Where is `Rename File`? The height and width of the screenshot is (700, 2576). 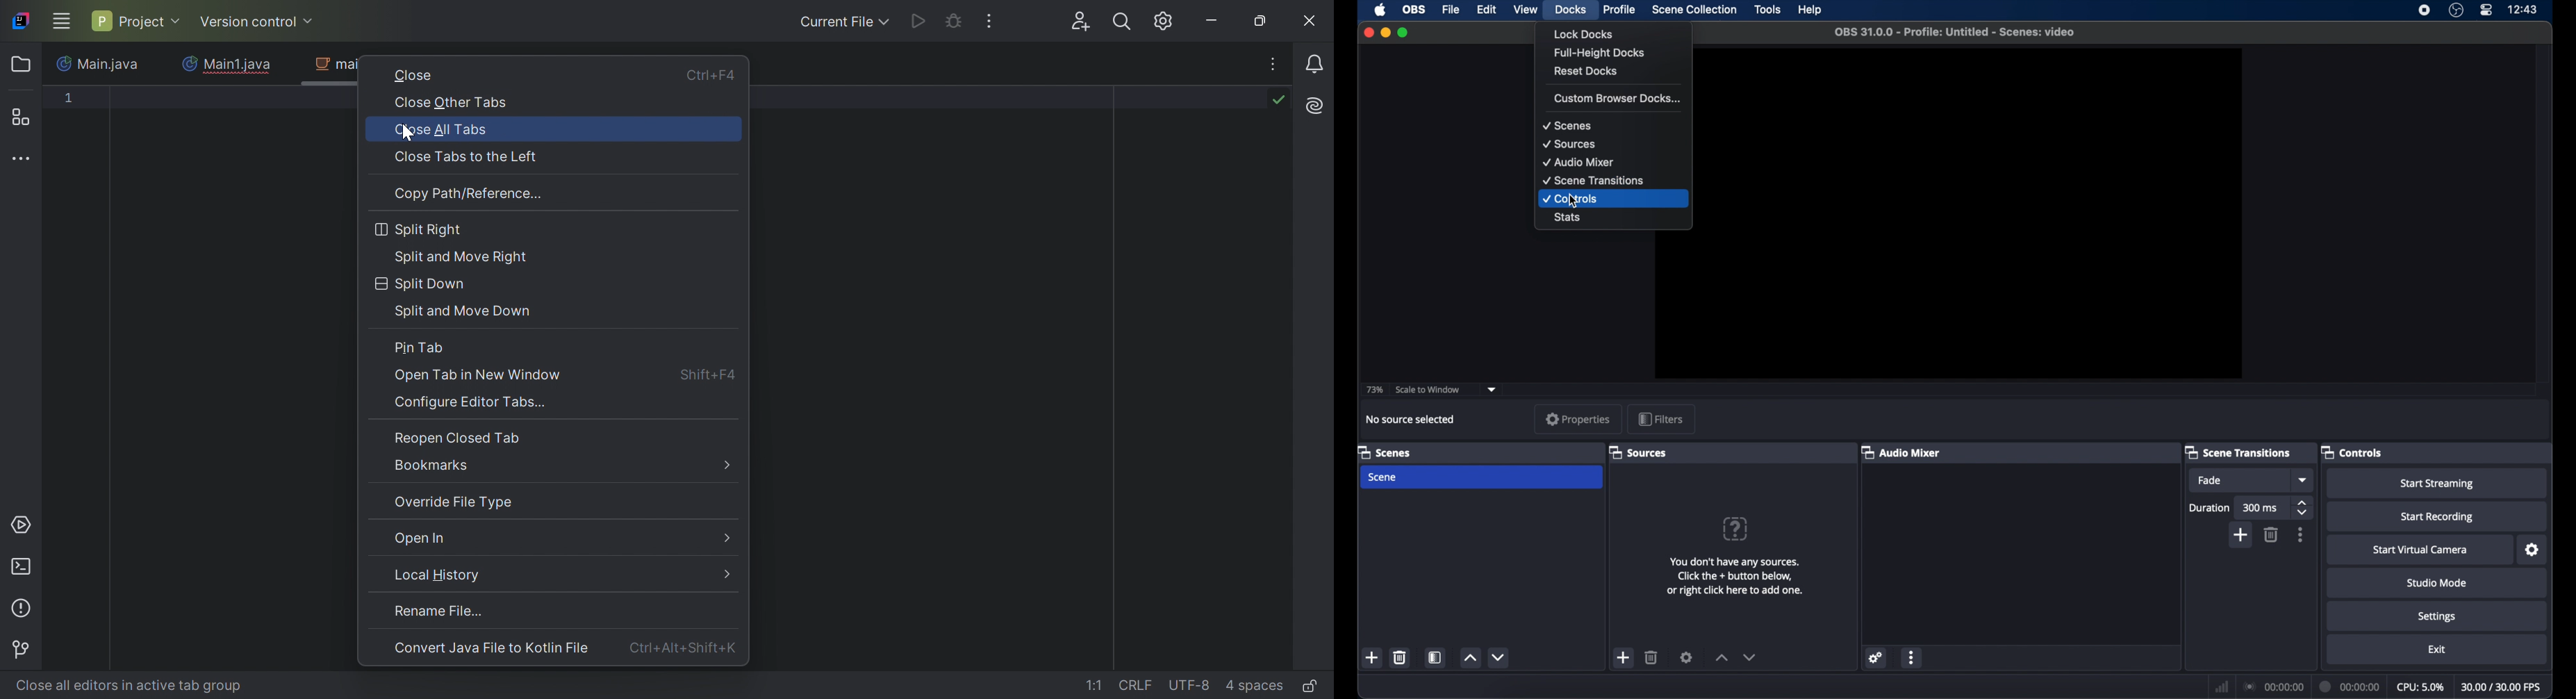
Rename File is located at coordinates (490, 612).